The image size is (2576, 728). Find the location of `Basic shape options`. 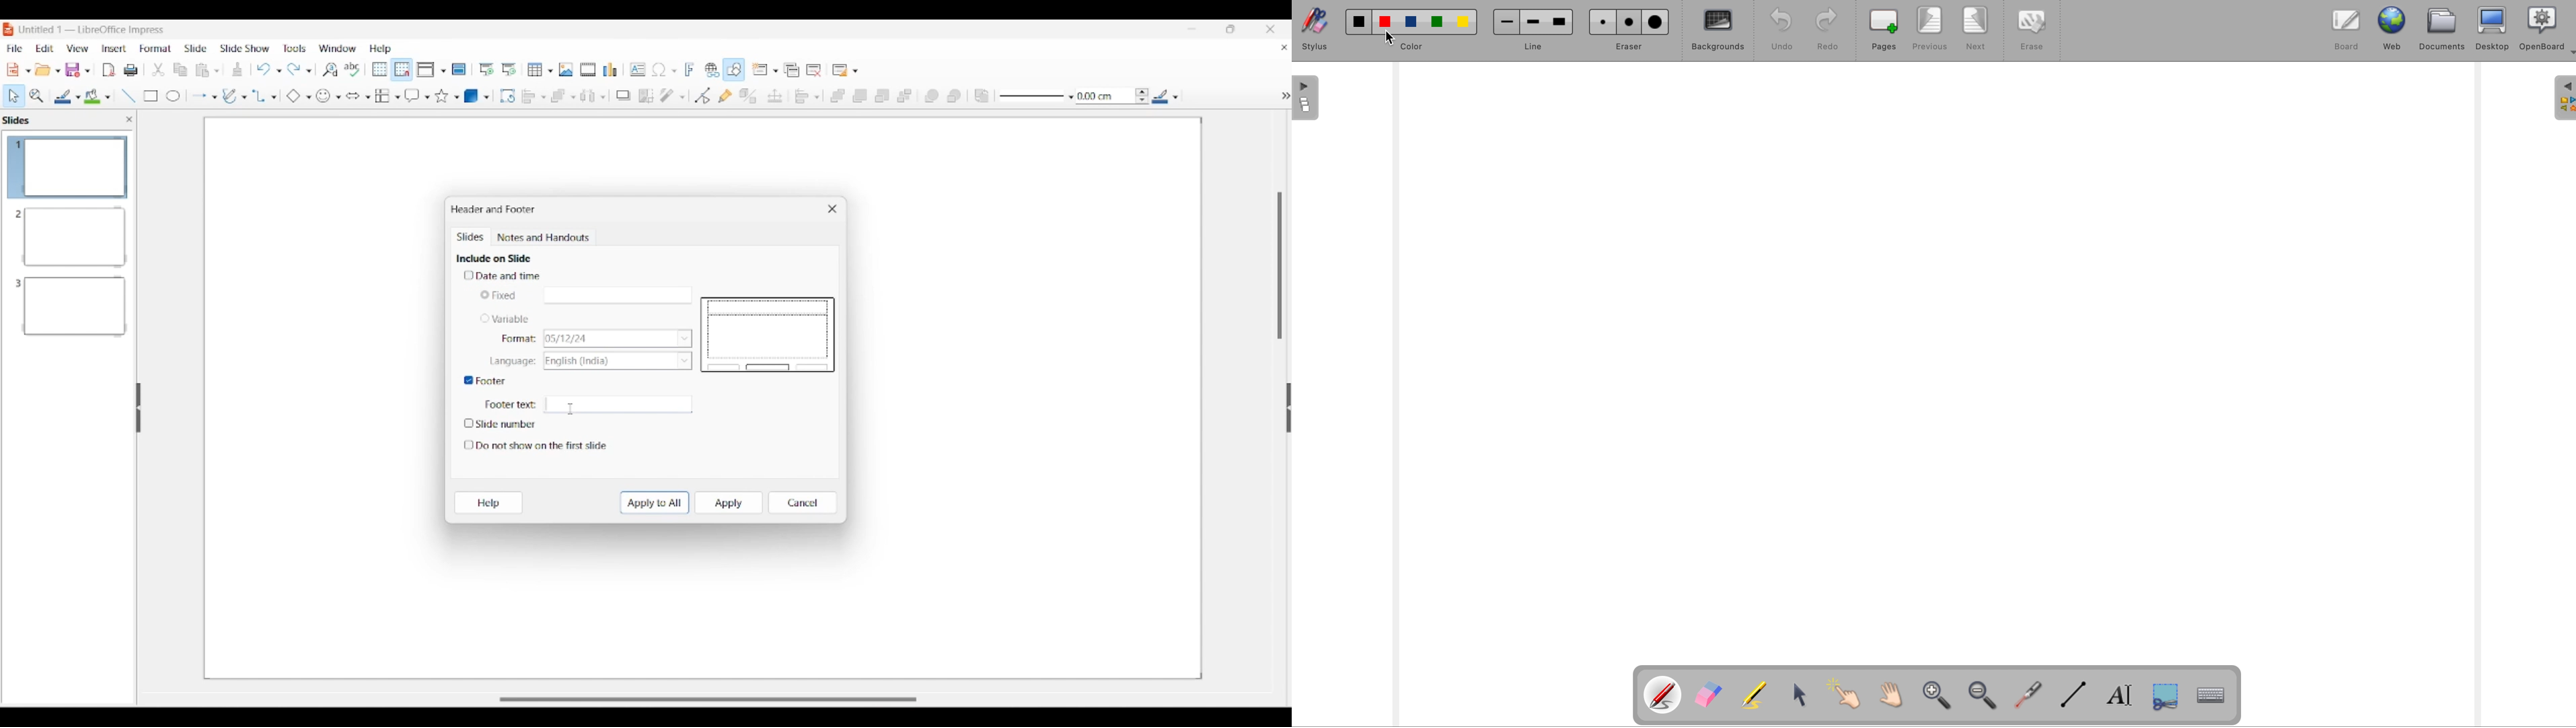

Basic shape options is located at coordinates (299, 96).